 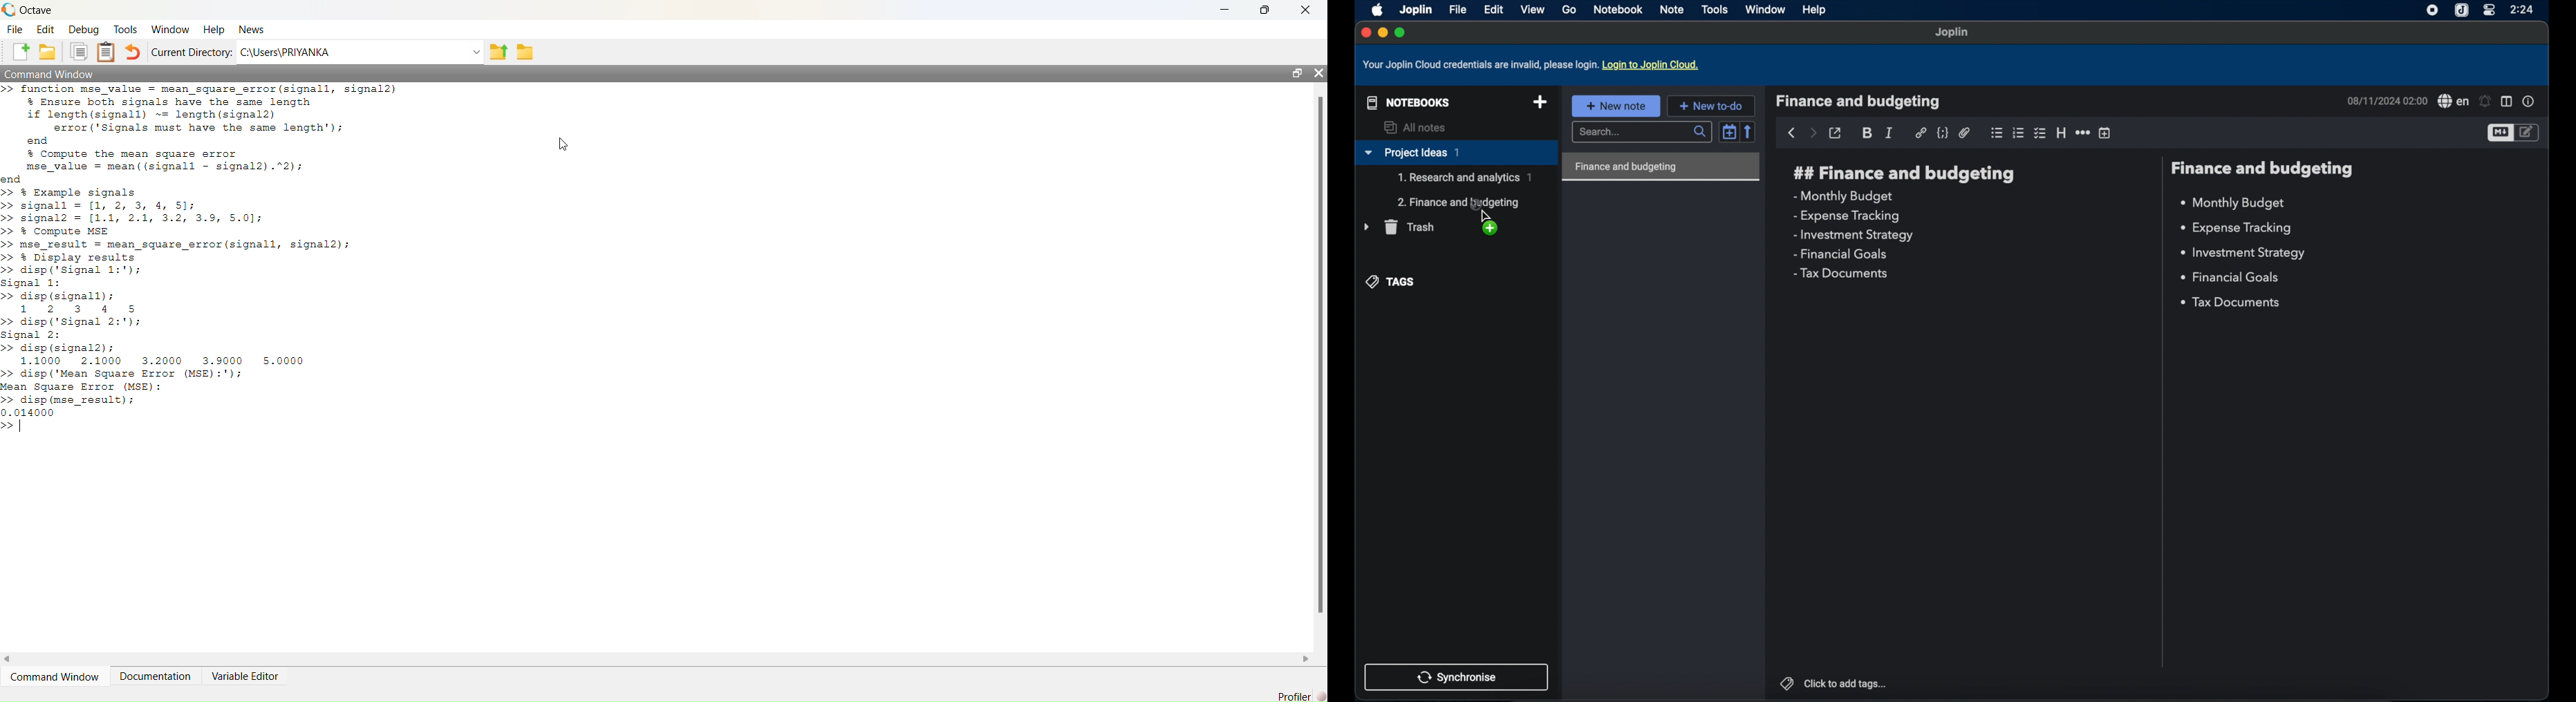 I want to click on forward, so click(x=1813, y=134).